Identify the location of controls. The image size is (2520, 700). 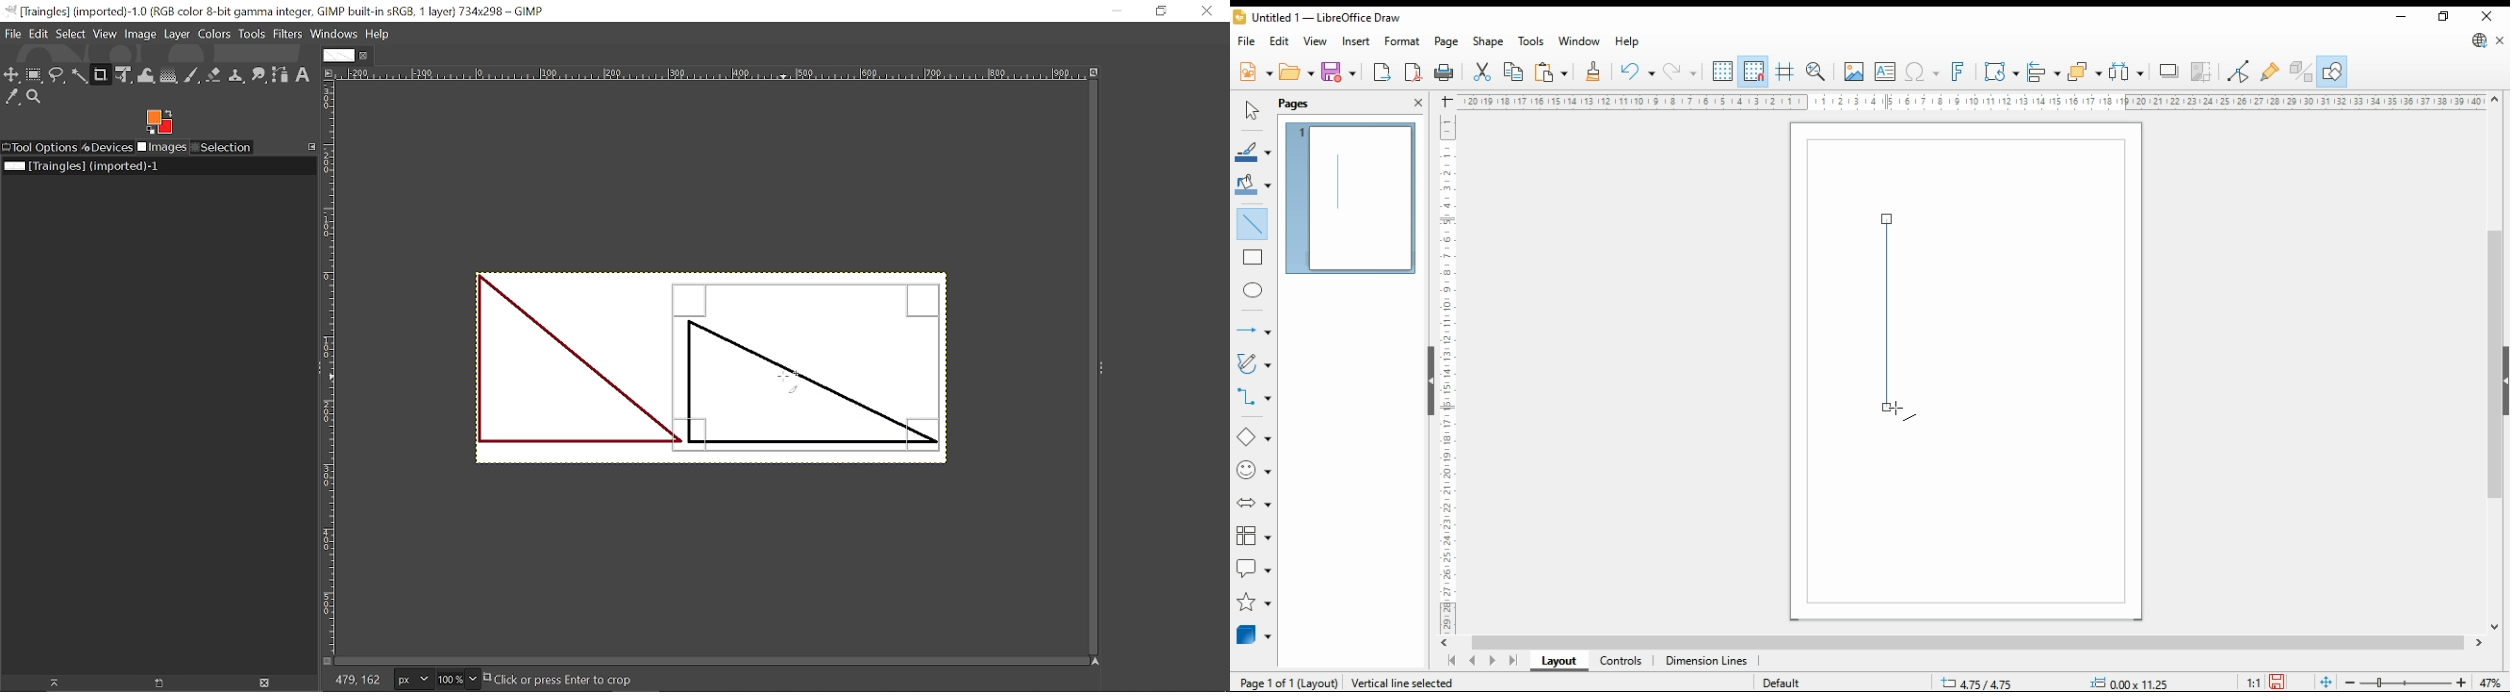
(1620, 662).